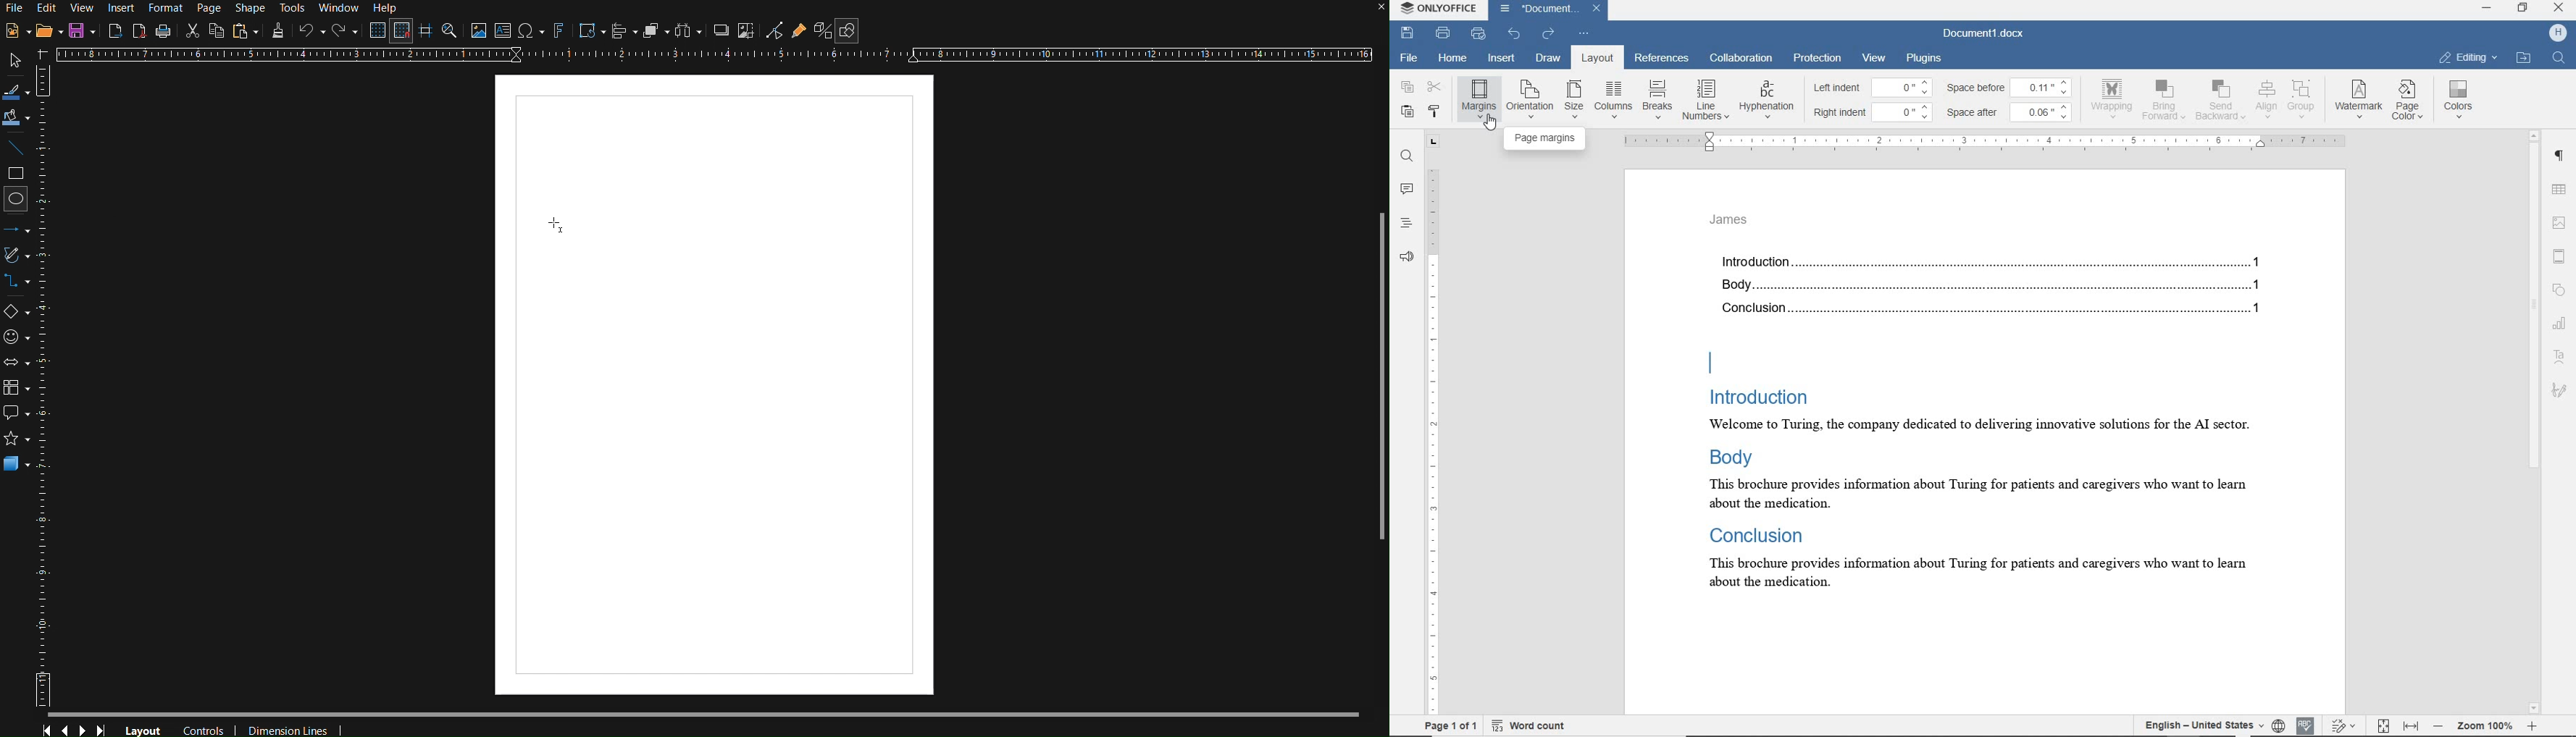 This screenshot has height=756, width=2576. I want to click on copy style, so click(1435, 112).